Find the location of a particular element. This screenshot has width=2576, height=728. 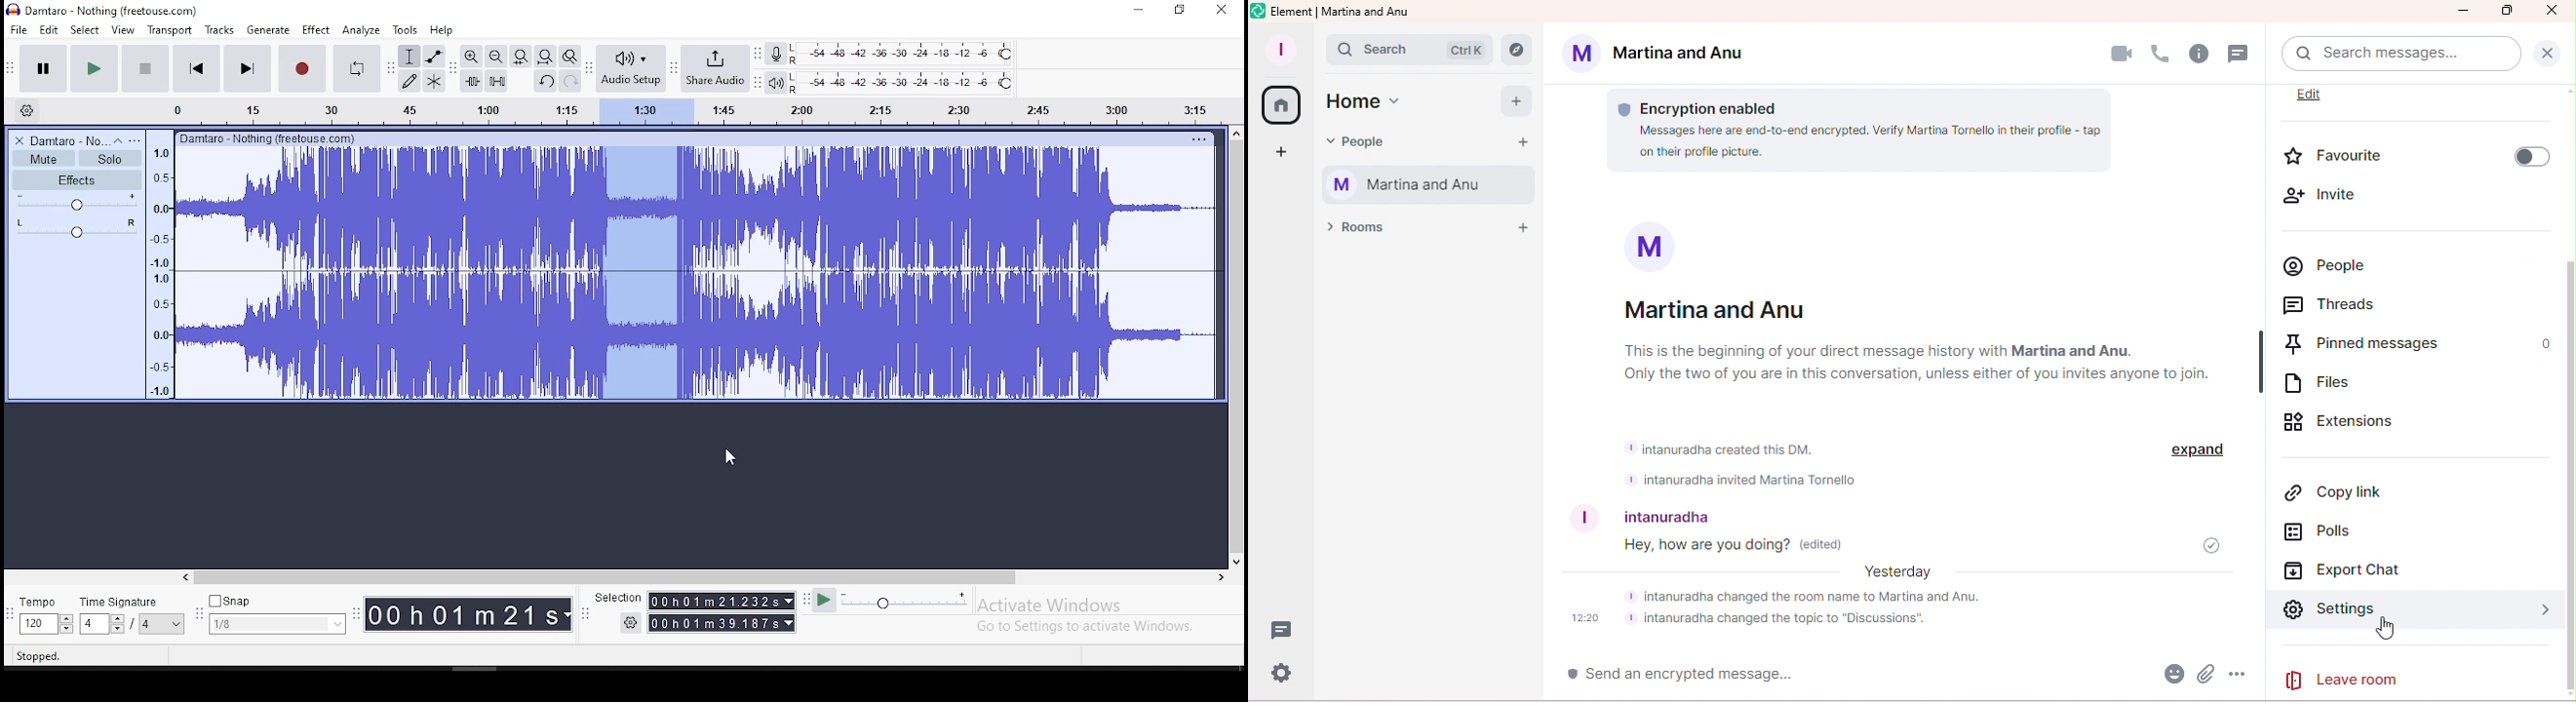

audio track is located at coordinates (693, 335).